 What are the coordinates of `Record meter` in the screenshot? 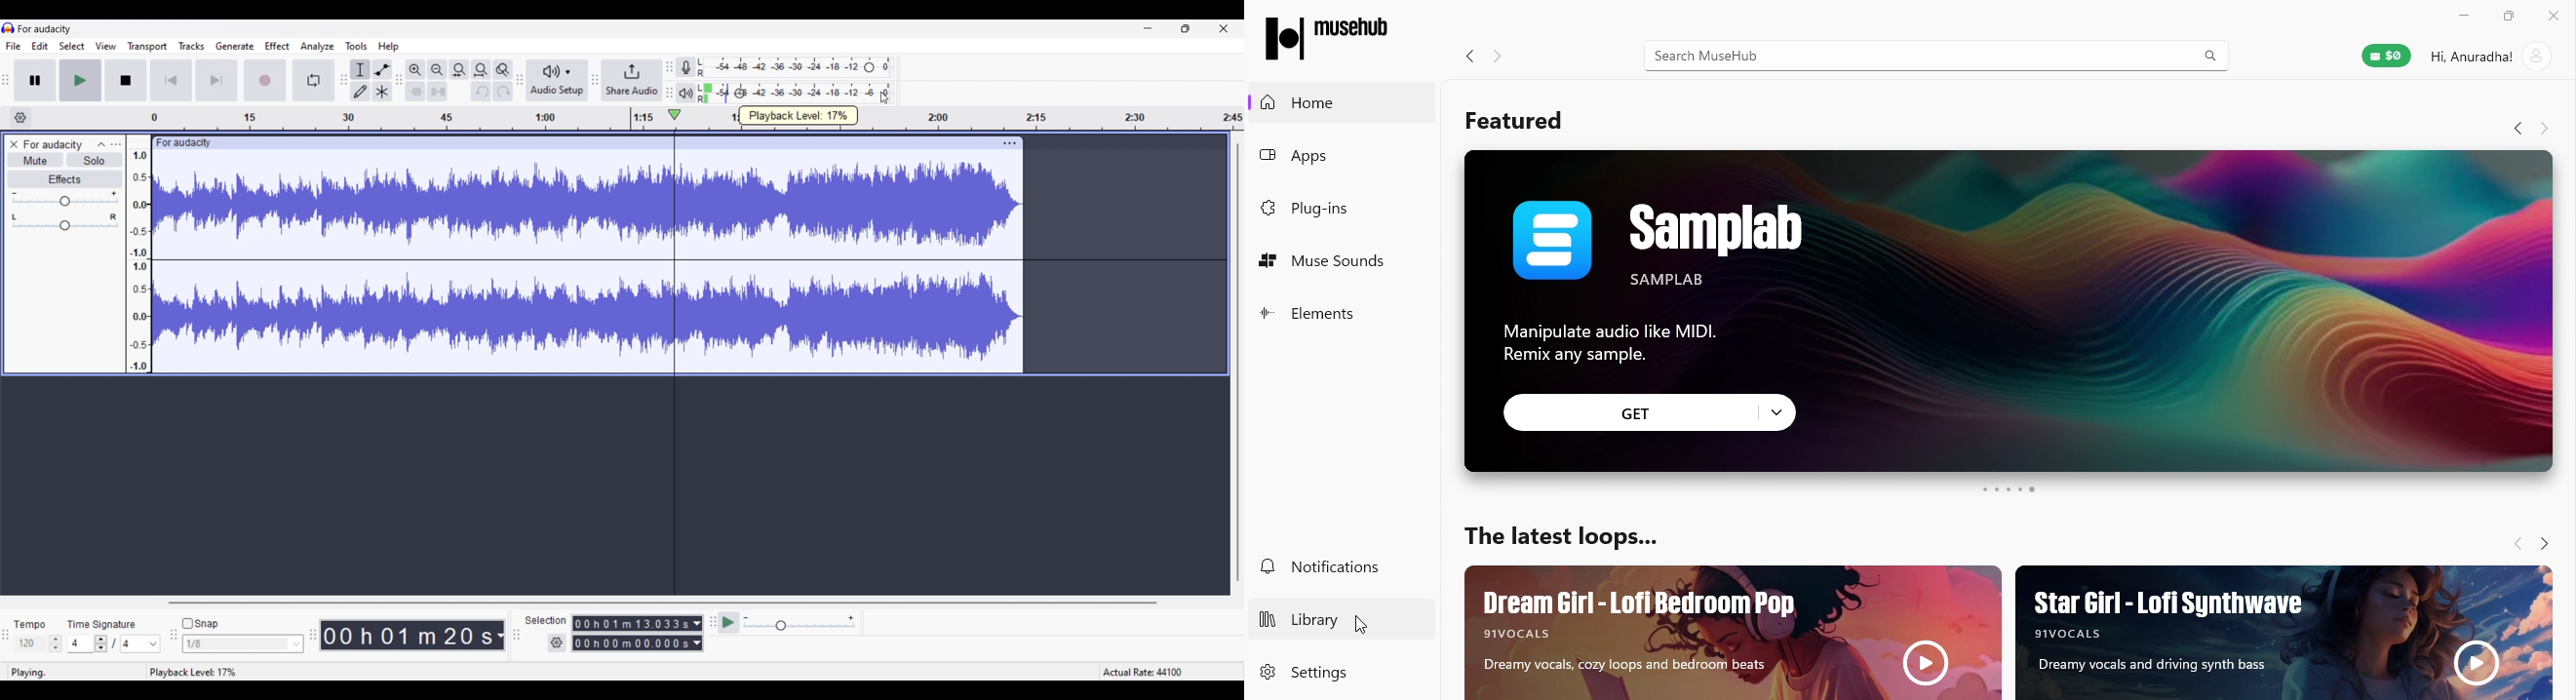 It's located at (686, 67).